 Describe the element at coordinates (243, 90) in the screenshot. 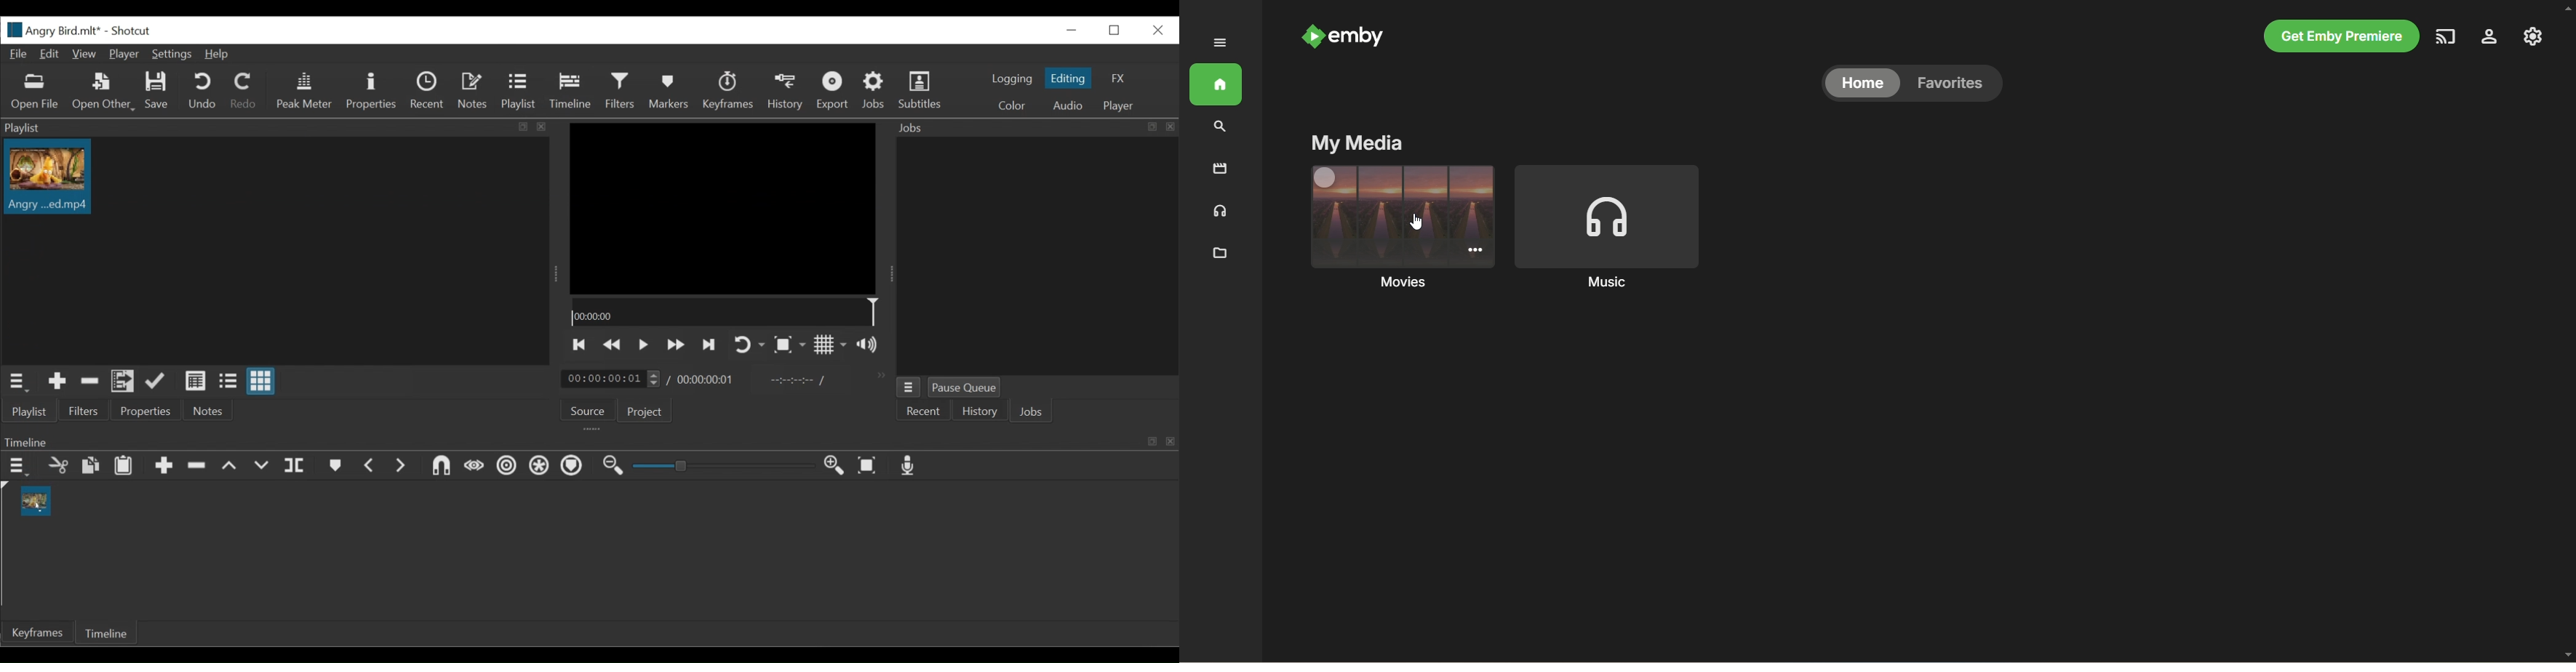

I see `Redo` at that location.